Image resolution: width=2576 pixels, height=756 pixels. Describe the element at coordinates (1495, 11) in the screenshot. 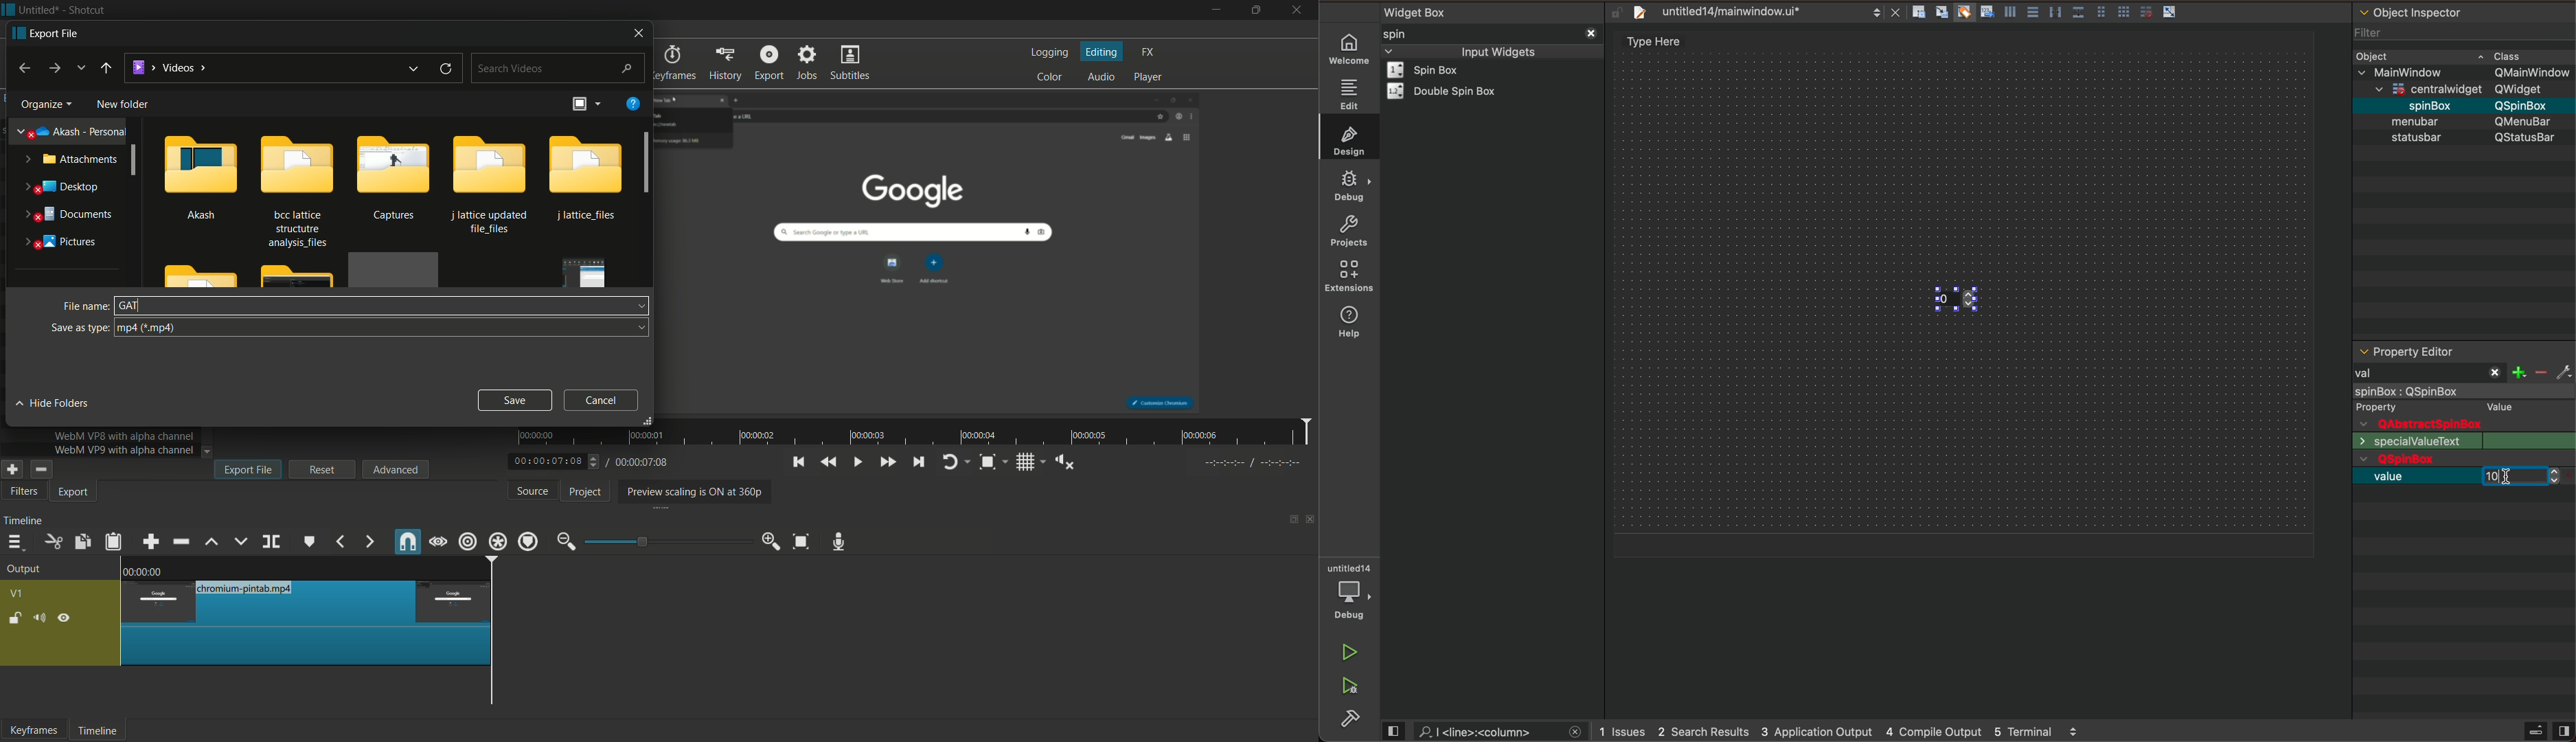

I see `widget box` at that location.